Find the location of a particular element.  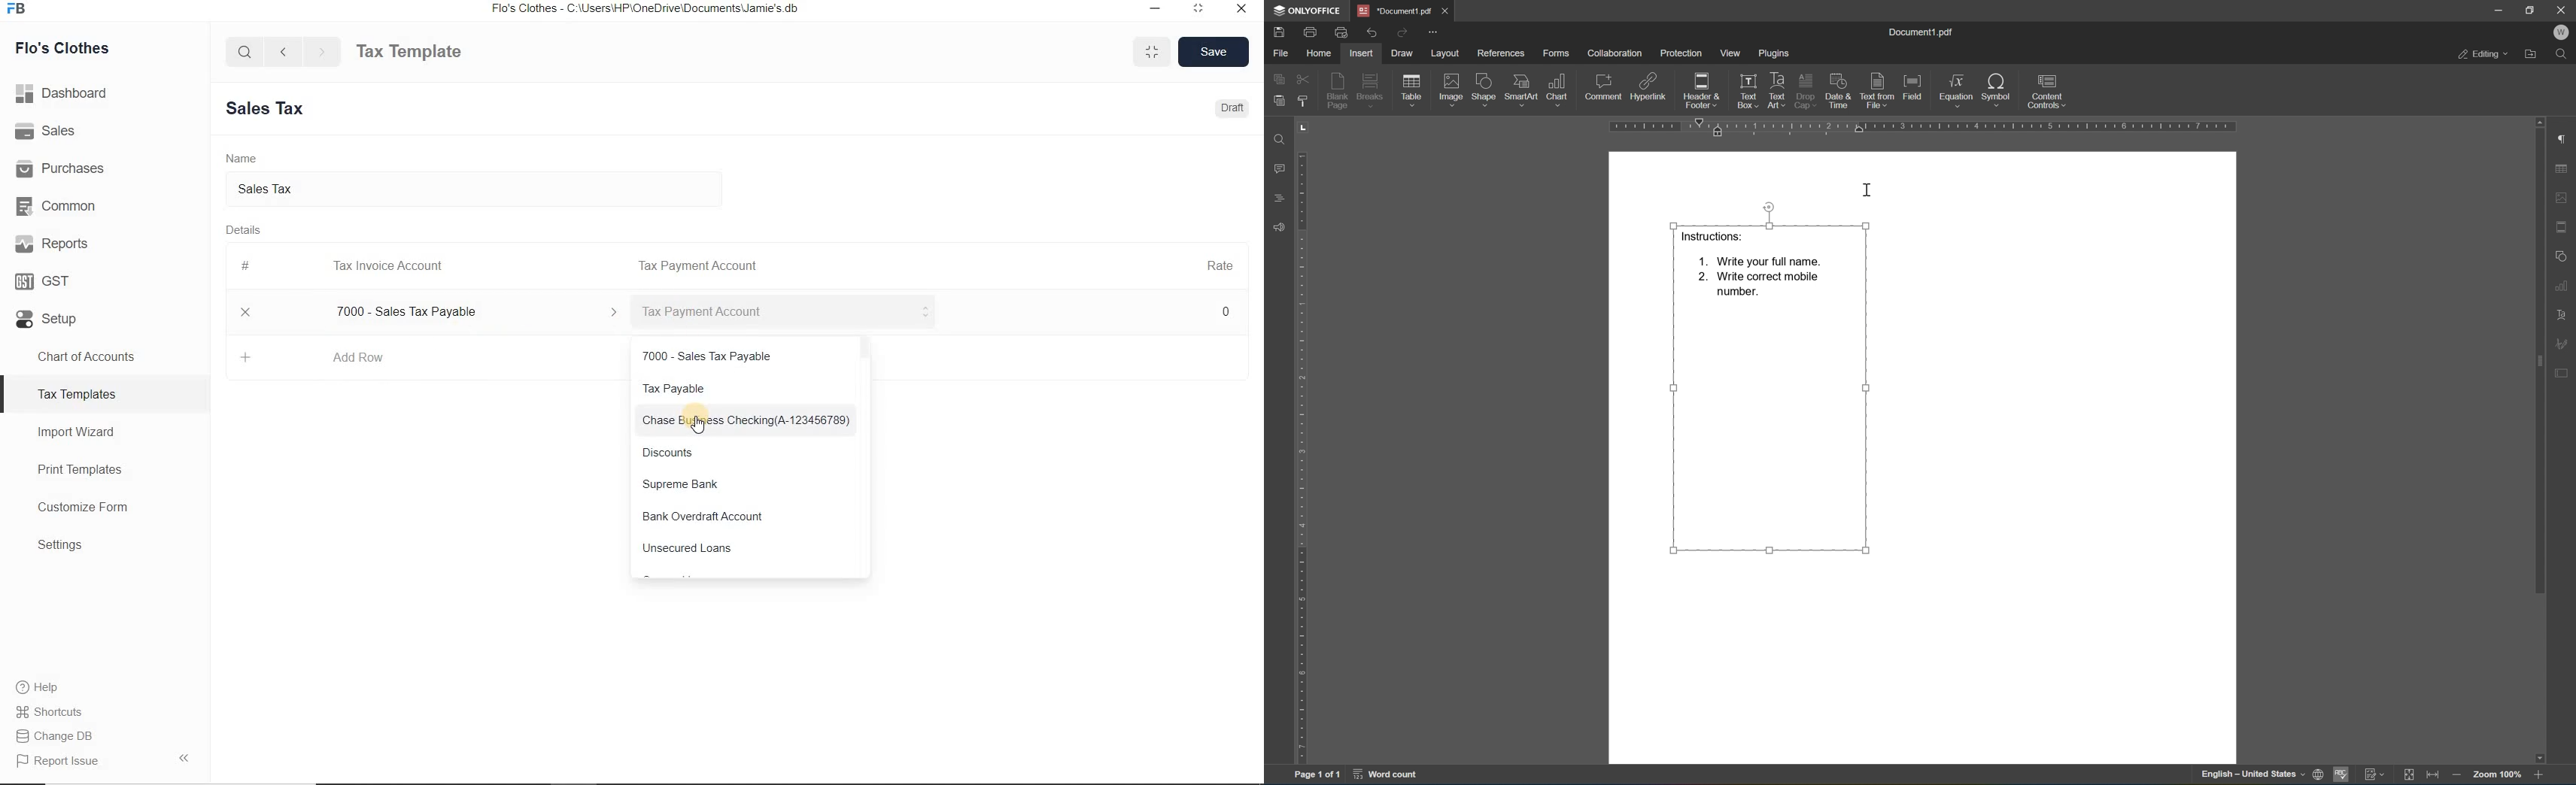

Name is located at coordinates (242, 157).